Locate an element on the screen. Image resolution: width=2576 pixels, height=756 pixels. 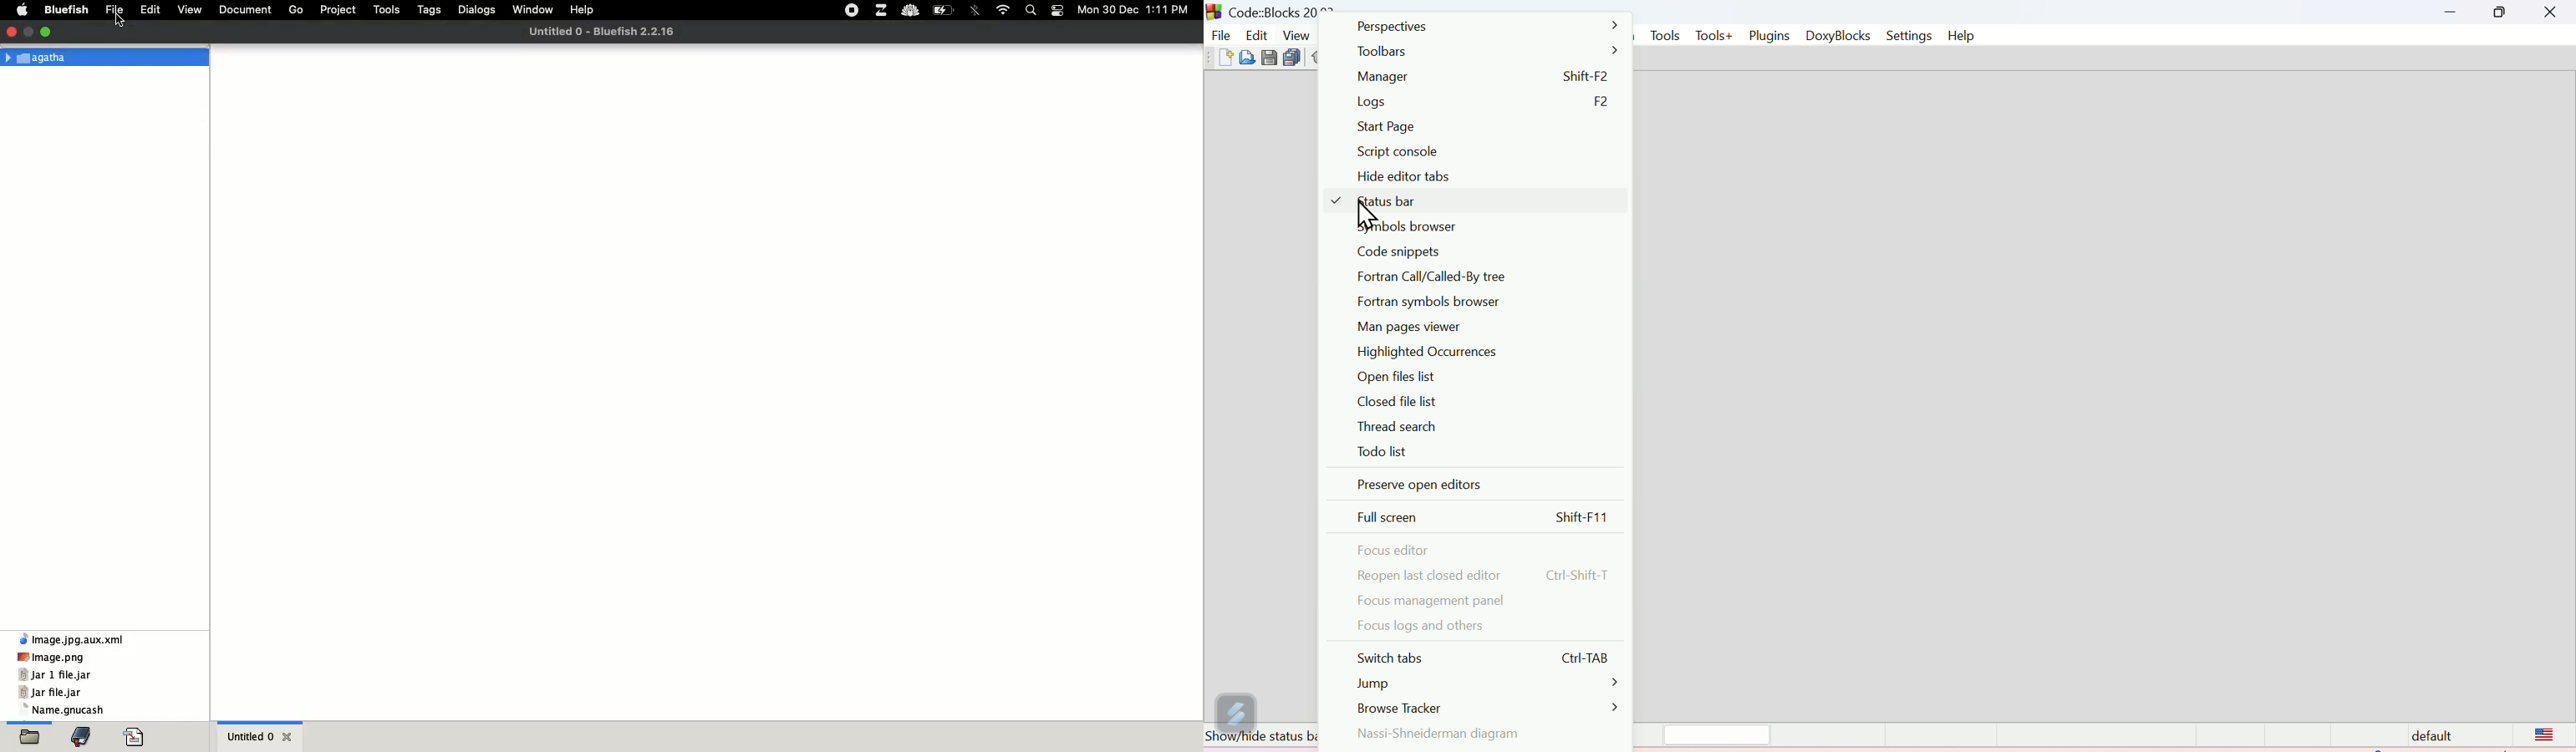
Todo list is located at coordinates (1382, 450).